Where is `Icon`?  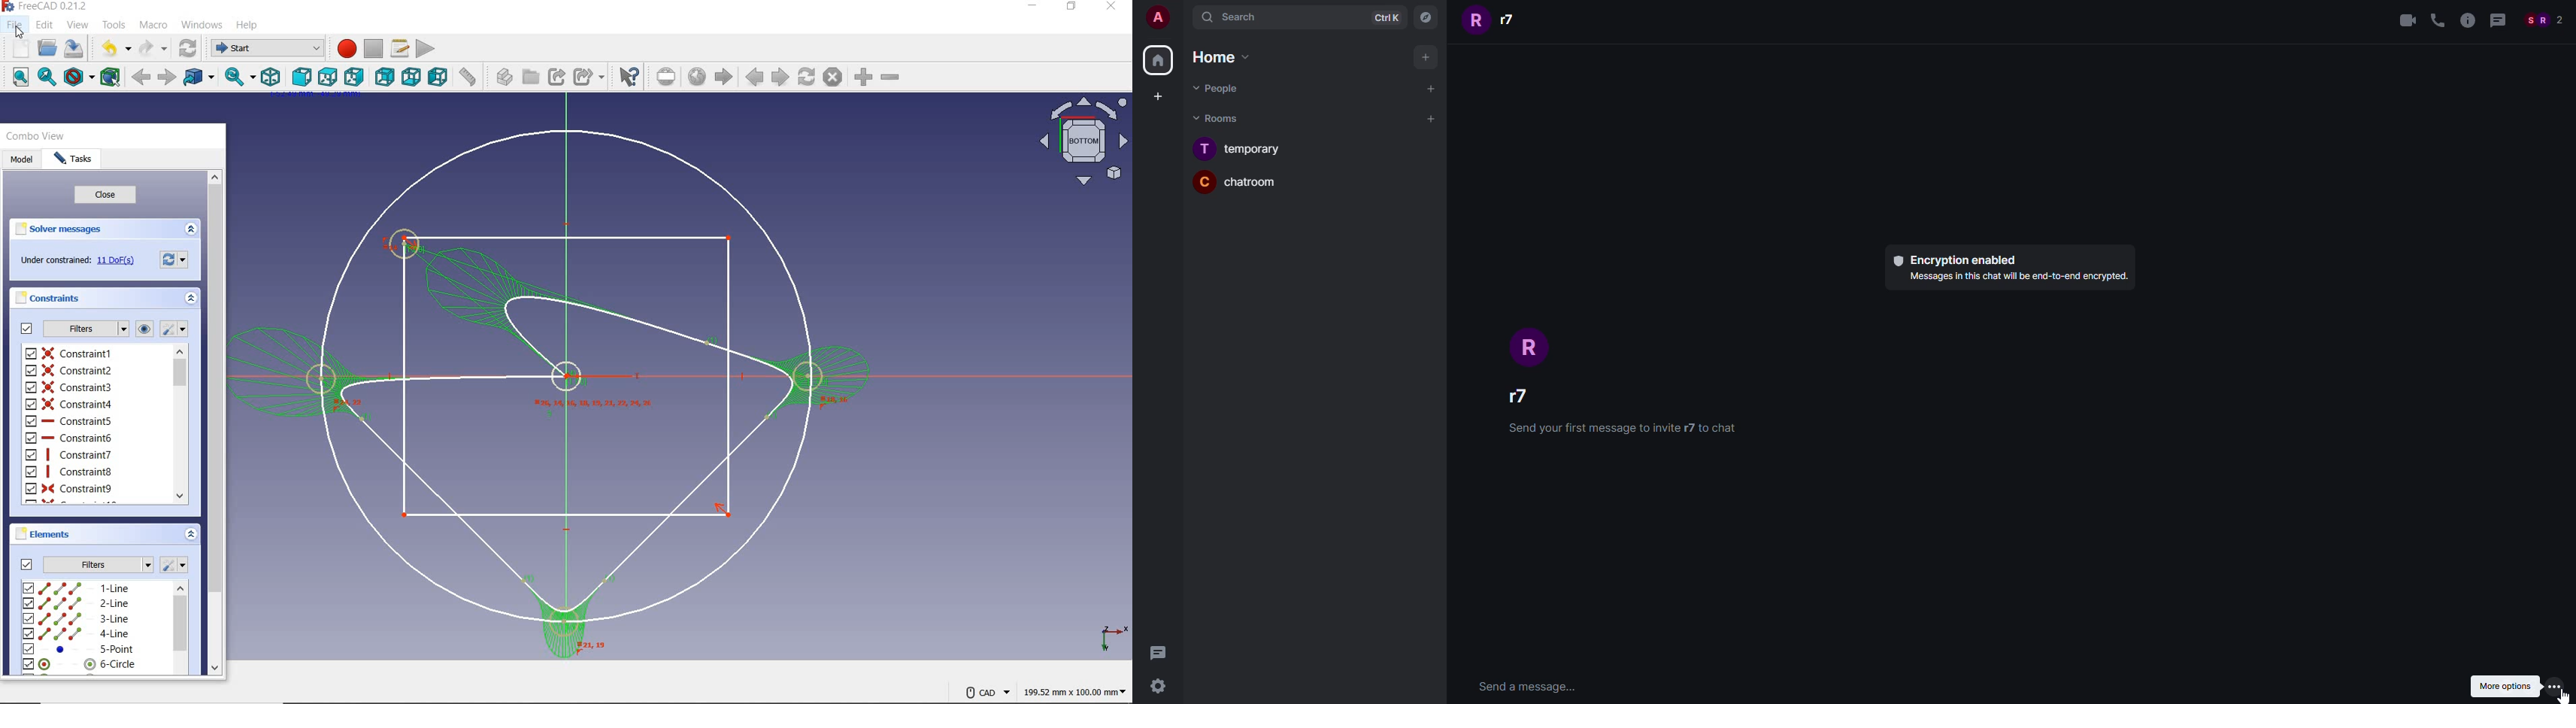 Icon is located at coordinates (1535, 347).